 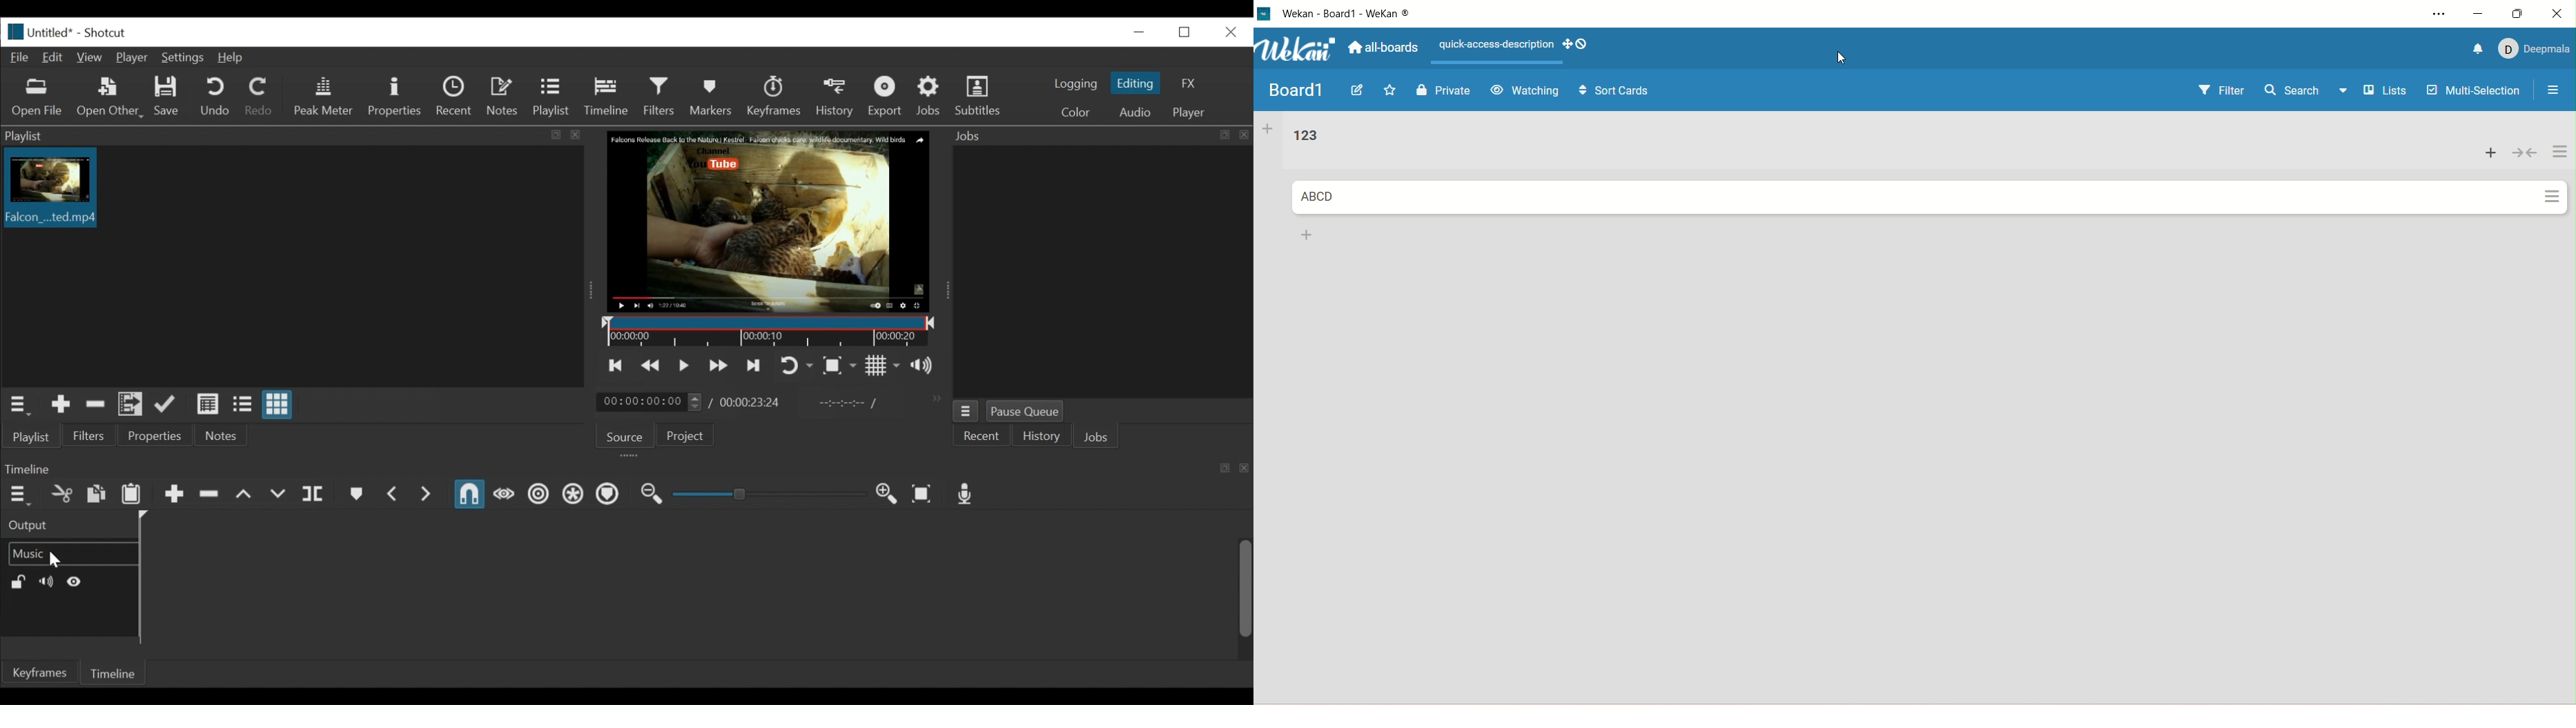 What do you see at coordinates (609, 97) in the screenshot?
I see `Timeline` at bounding box center [609, 97].